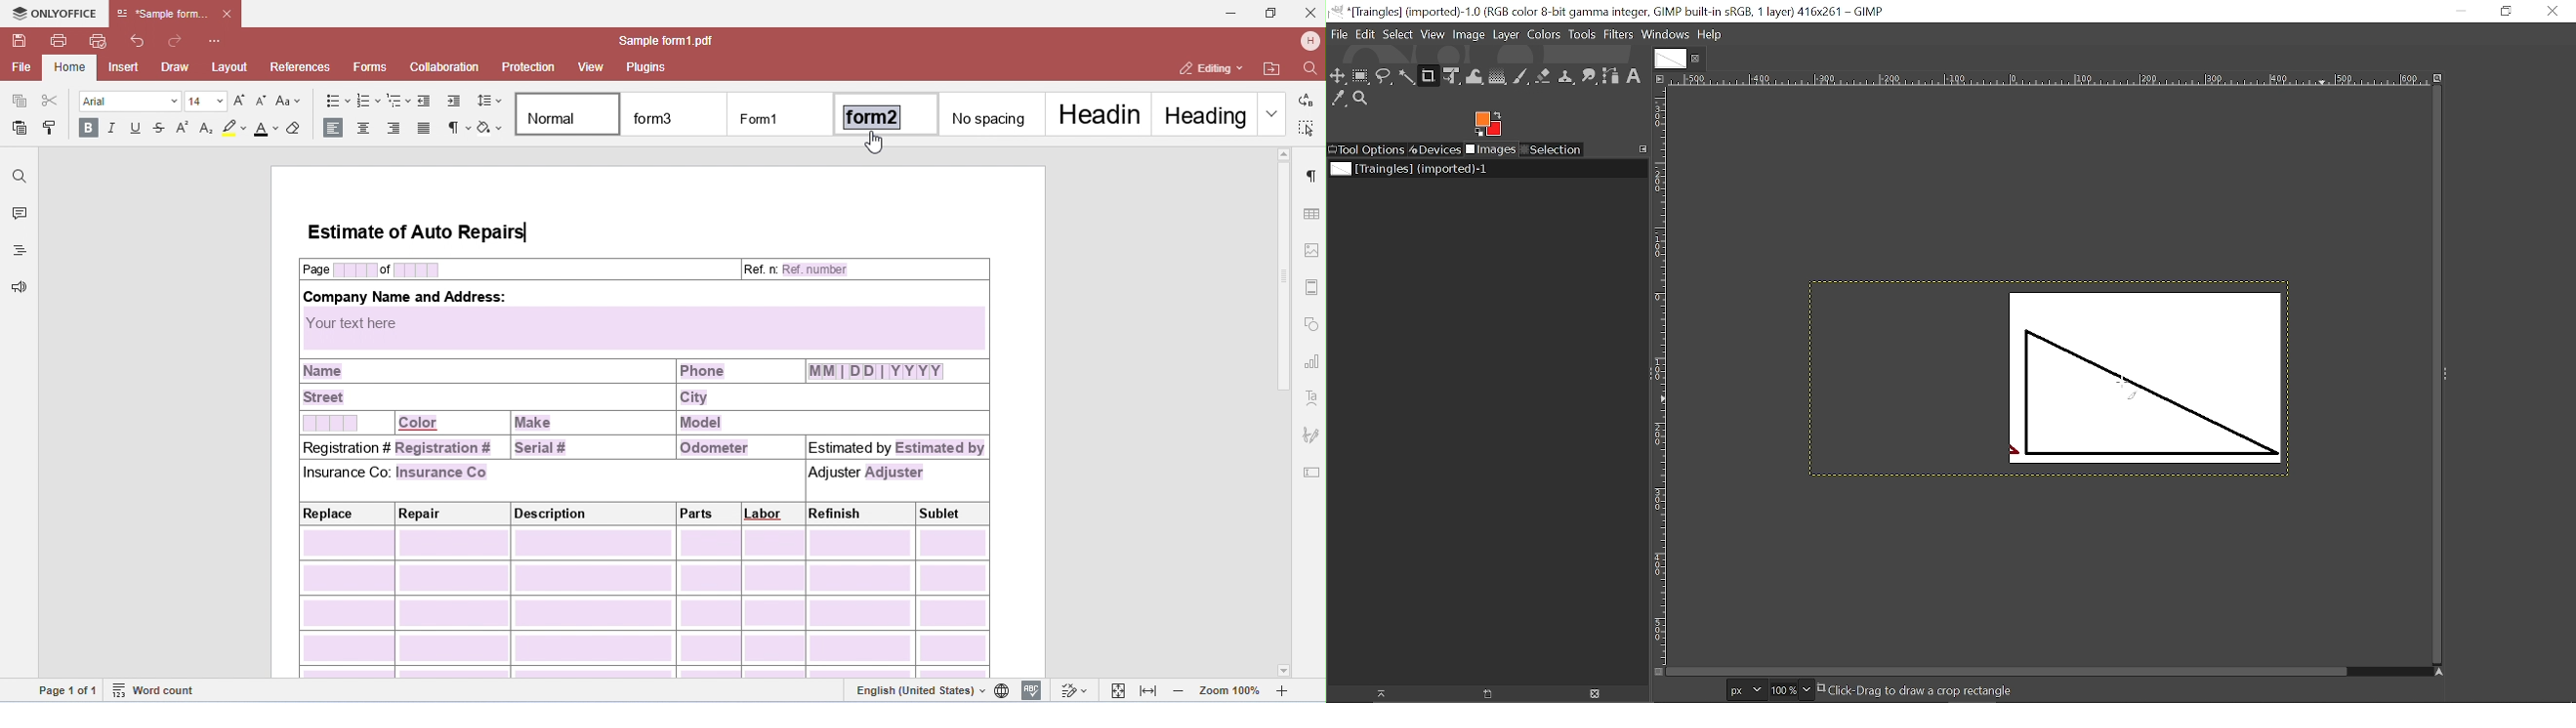 This screenshot has height=728, width=2576. Describe the element at coordinates (2049, 76) in the screenshot. I see `Horizontal ruler` at that location.